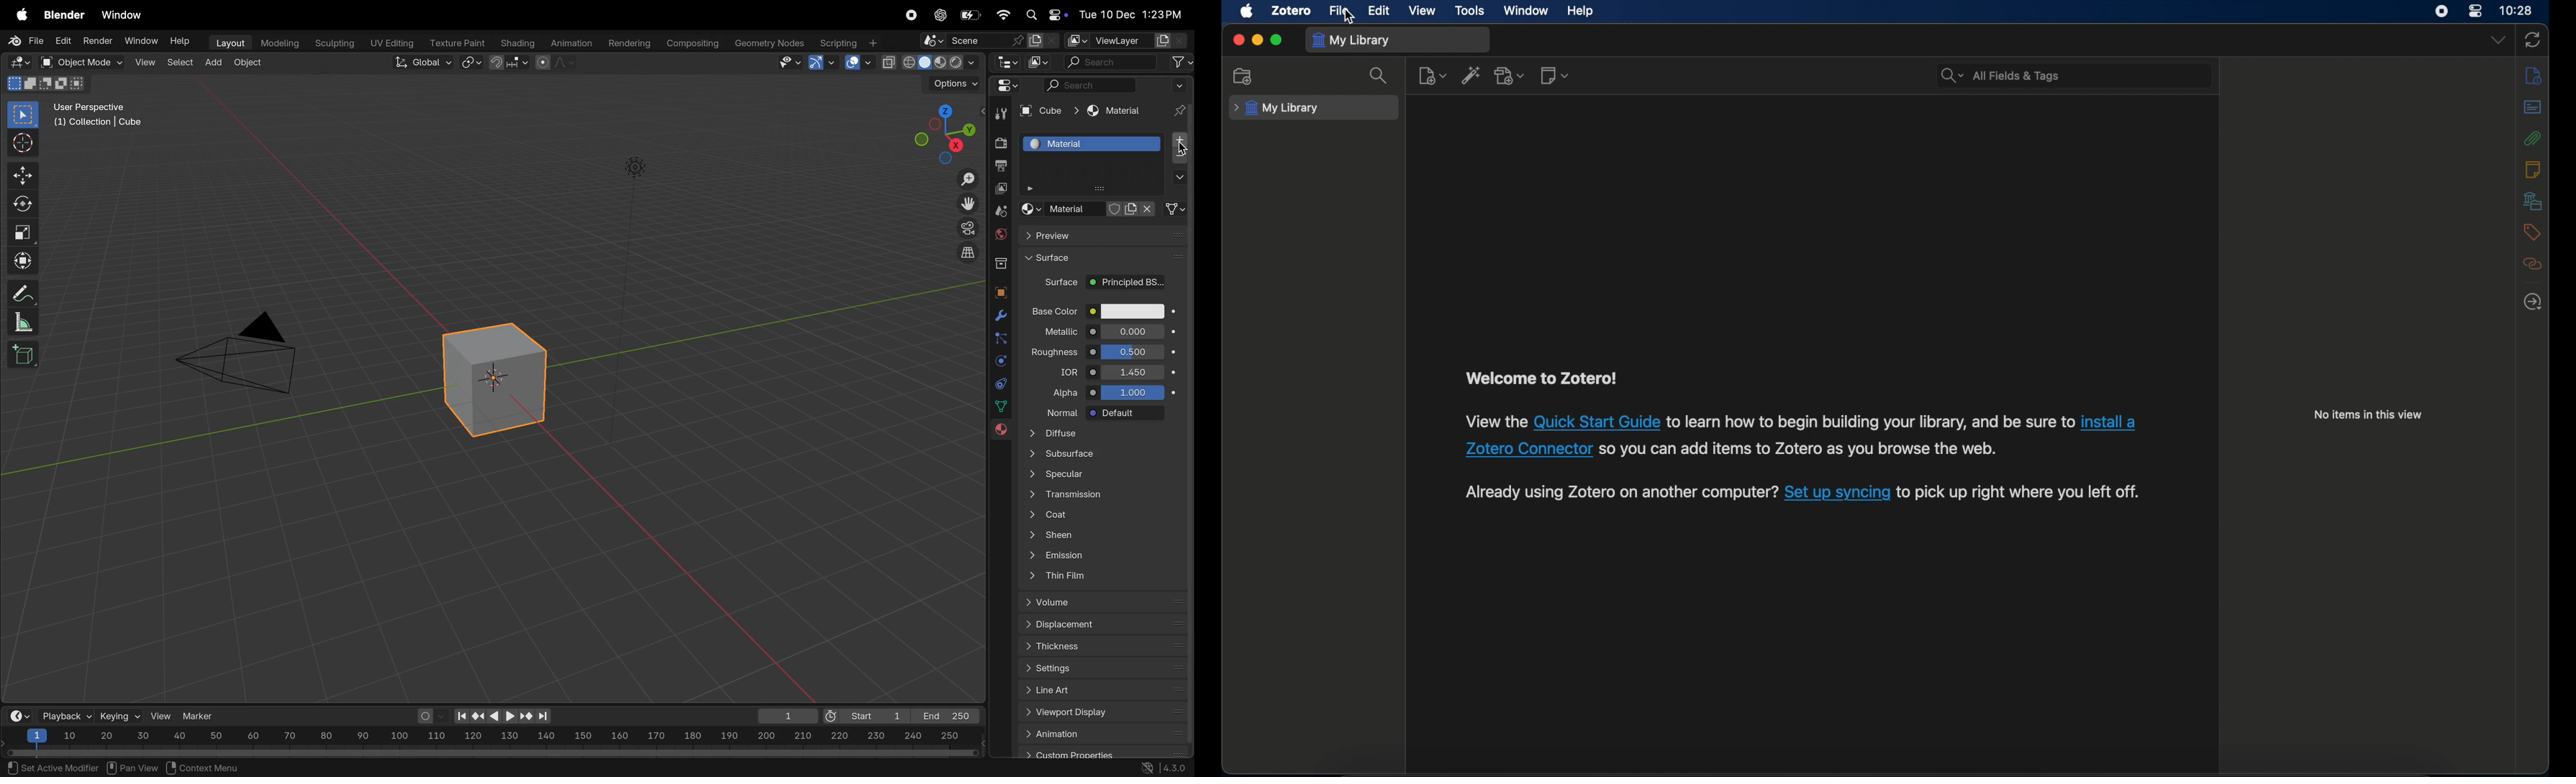 This screenshot has width=2576, height=784. What do you see at coordinates (510, 63) in the screenshot?
I see `transform point` at bounding box center [510, 63].